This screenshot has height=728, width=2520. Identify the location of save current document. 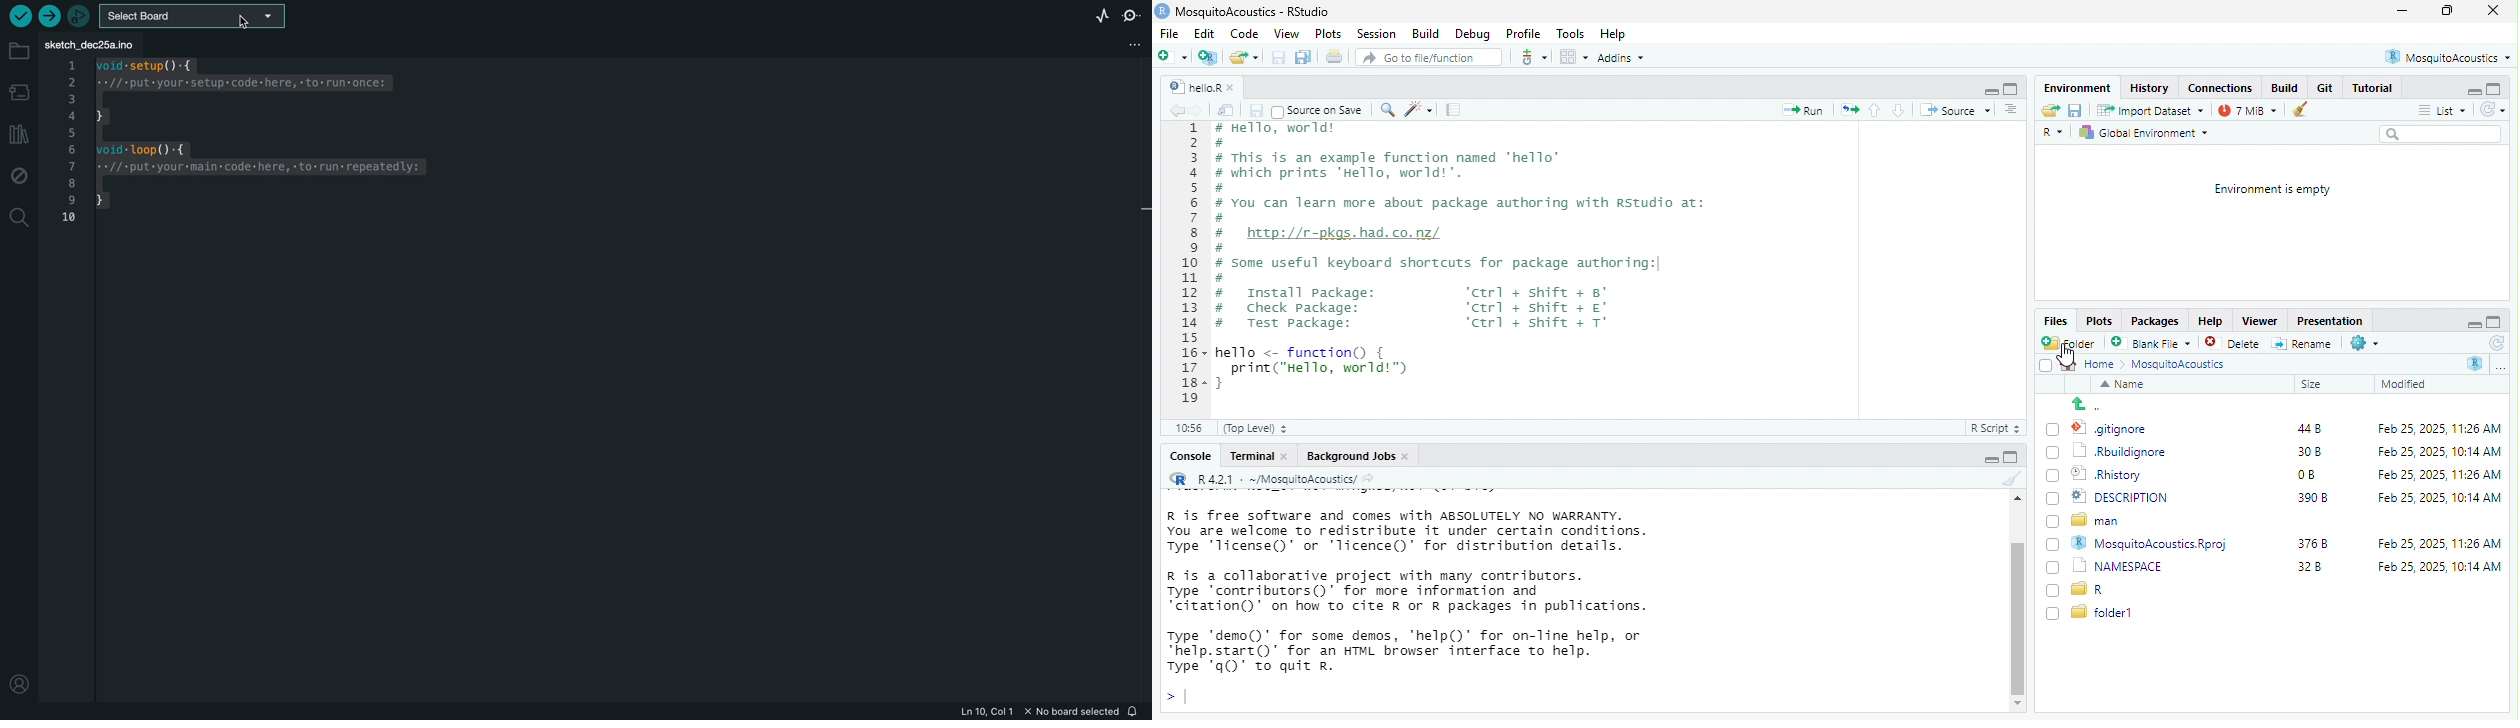
(1280, 57).